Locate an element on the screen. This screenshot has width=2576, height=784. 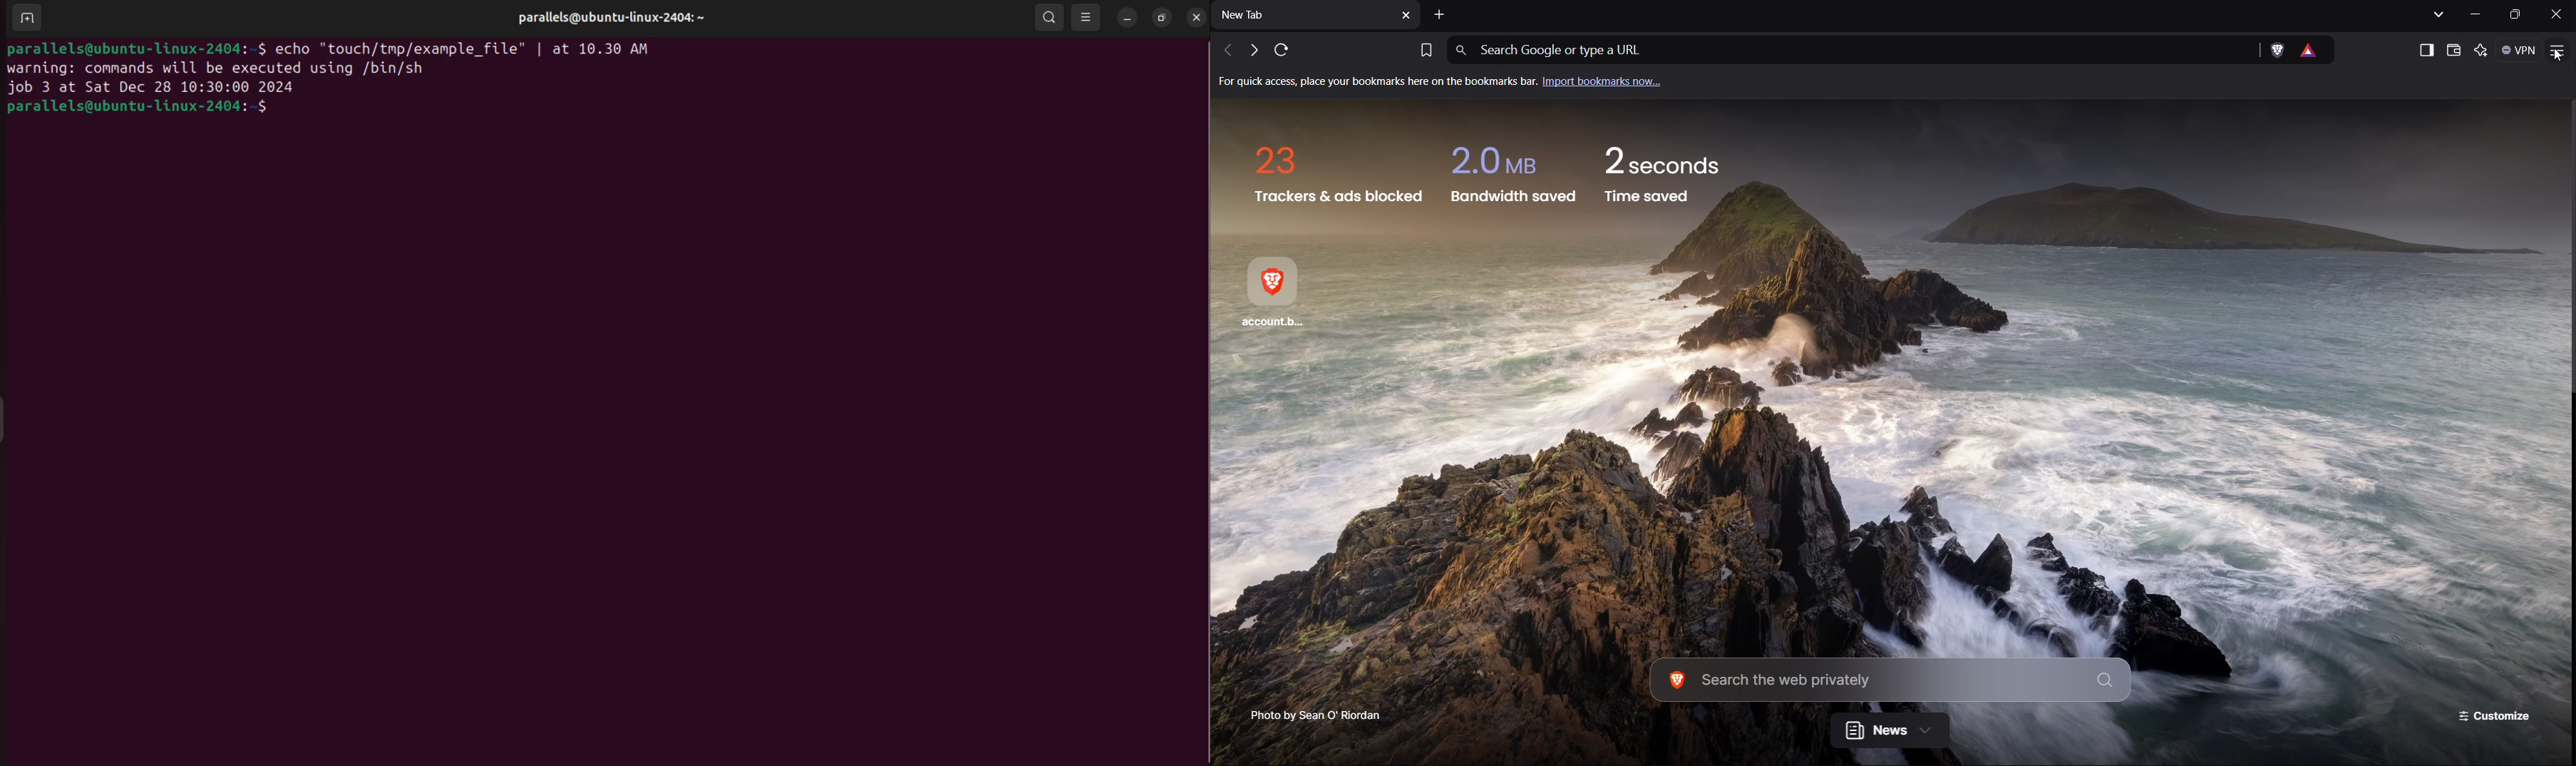
Maximize is located at coordinates (2517, 15).